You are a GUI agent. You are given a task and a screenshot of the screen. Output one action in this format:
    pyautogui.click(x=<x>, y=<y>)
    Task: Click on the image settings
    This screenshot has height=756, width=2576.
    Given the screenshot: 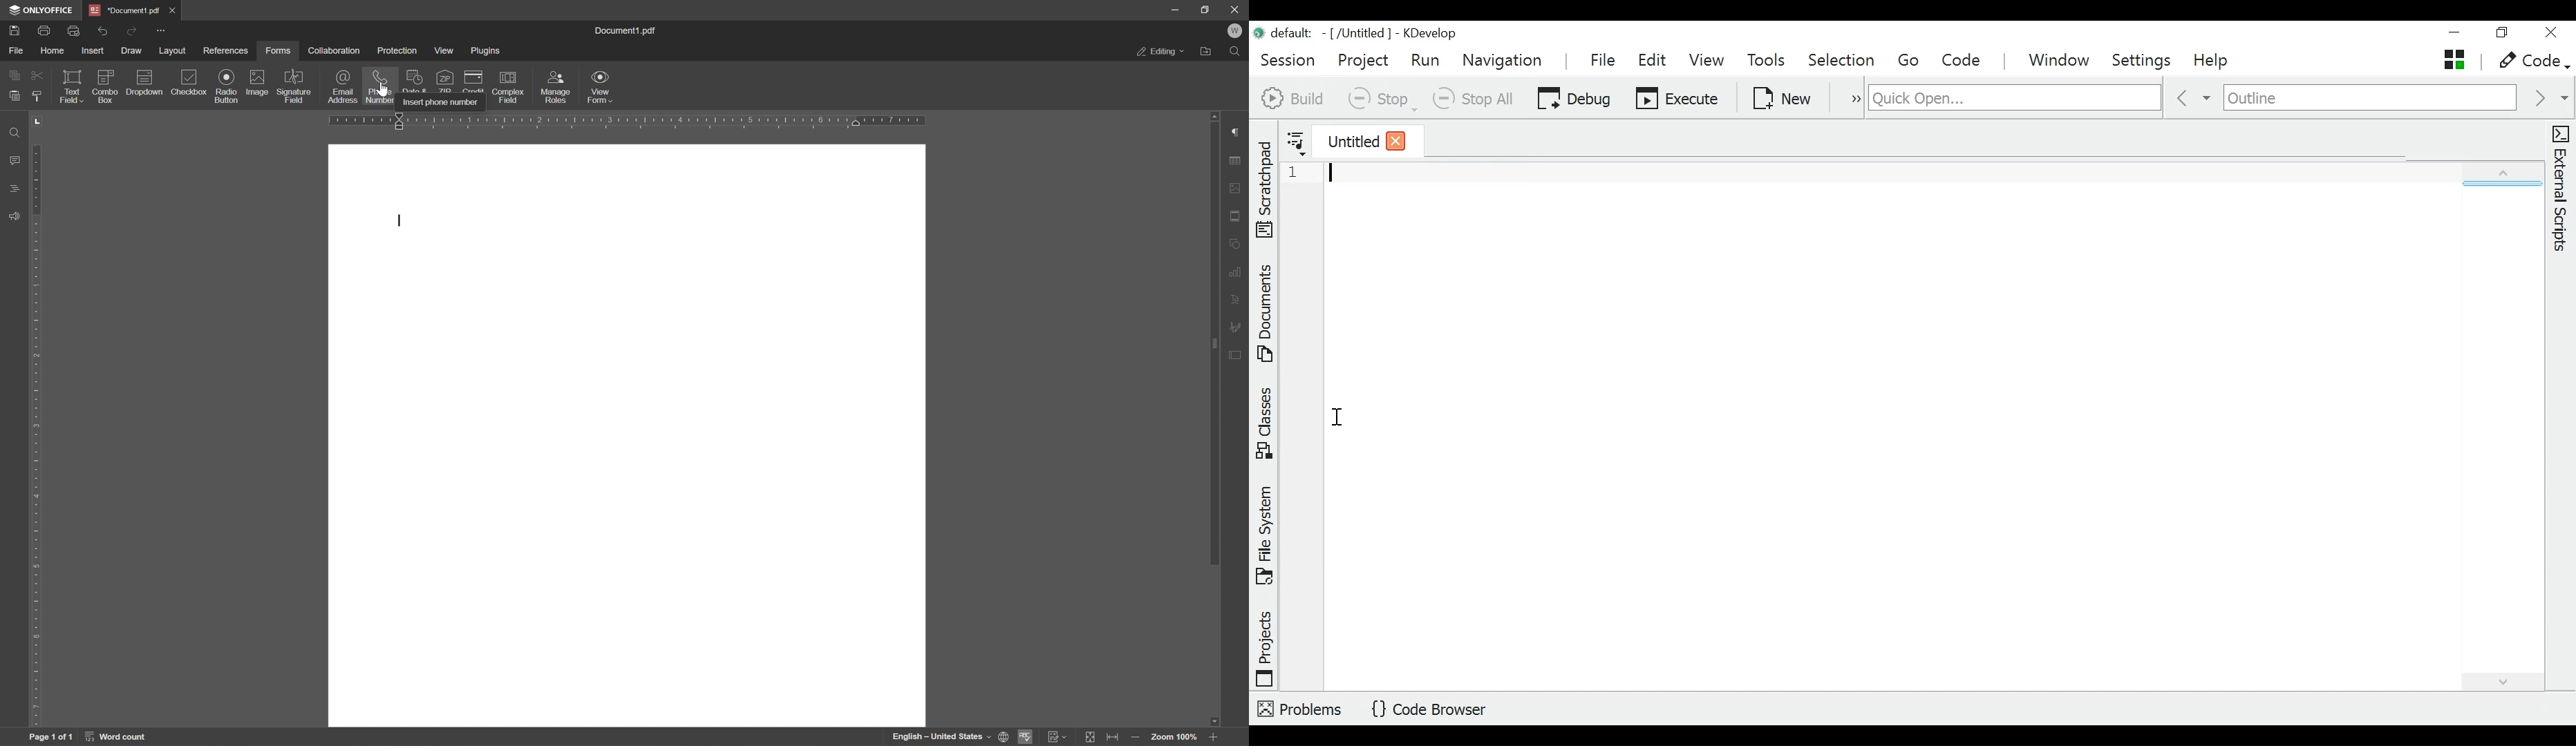 What is the action you would take?
    pyautogui.click(x=1235, y=186)
    